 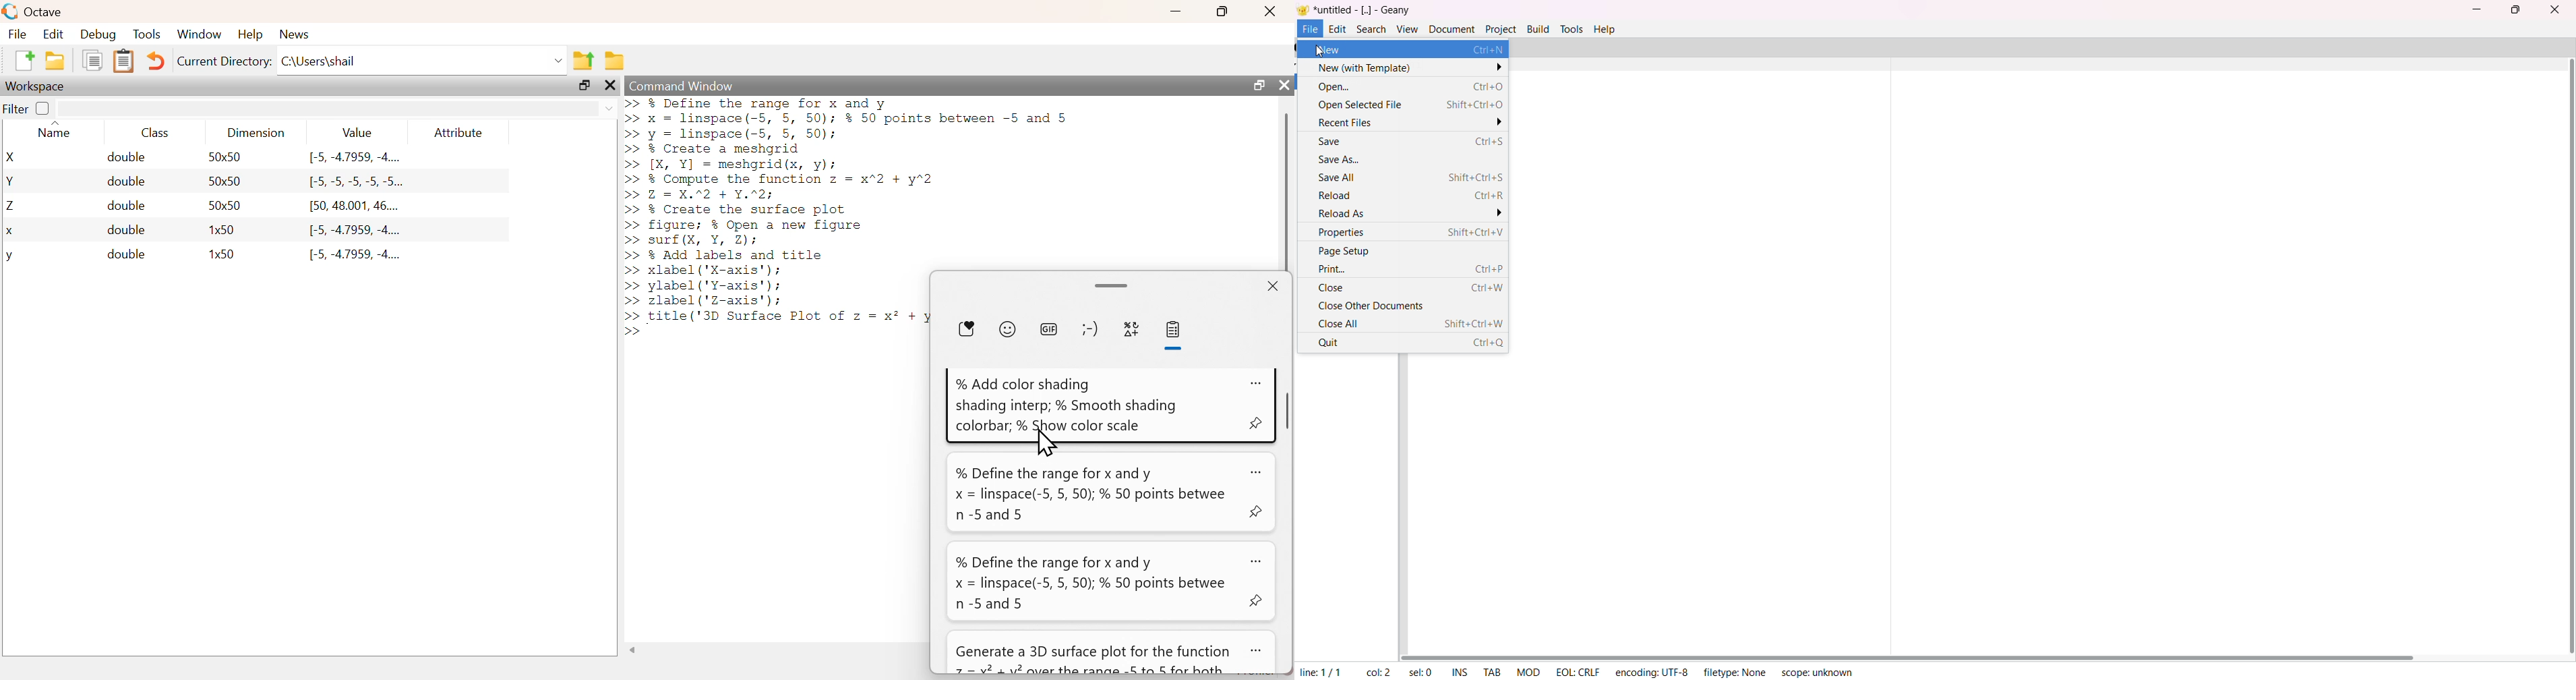 What do you see at coordinates (355, 158) in the screenshot?
I see `[-5, -4.7959, 4...` at bounding box center [355, 158].